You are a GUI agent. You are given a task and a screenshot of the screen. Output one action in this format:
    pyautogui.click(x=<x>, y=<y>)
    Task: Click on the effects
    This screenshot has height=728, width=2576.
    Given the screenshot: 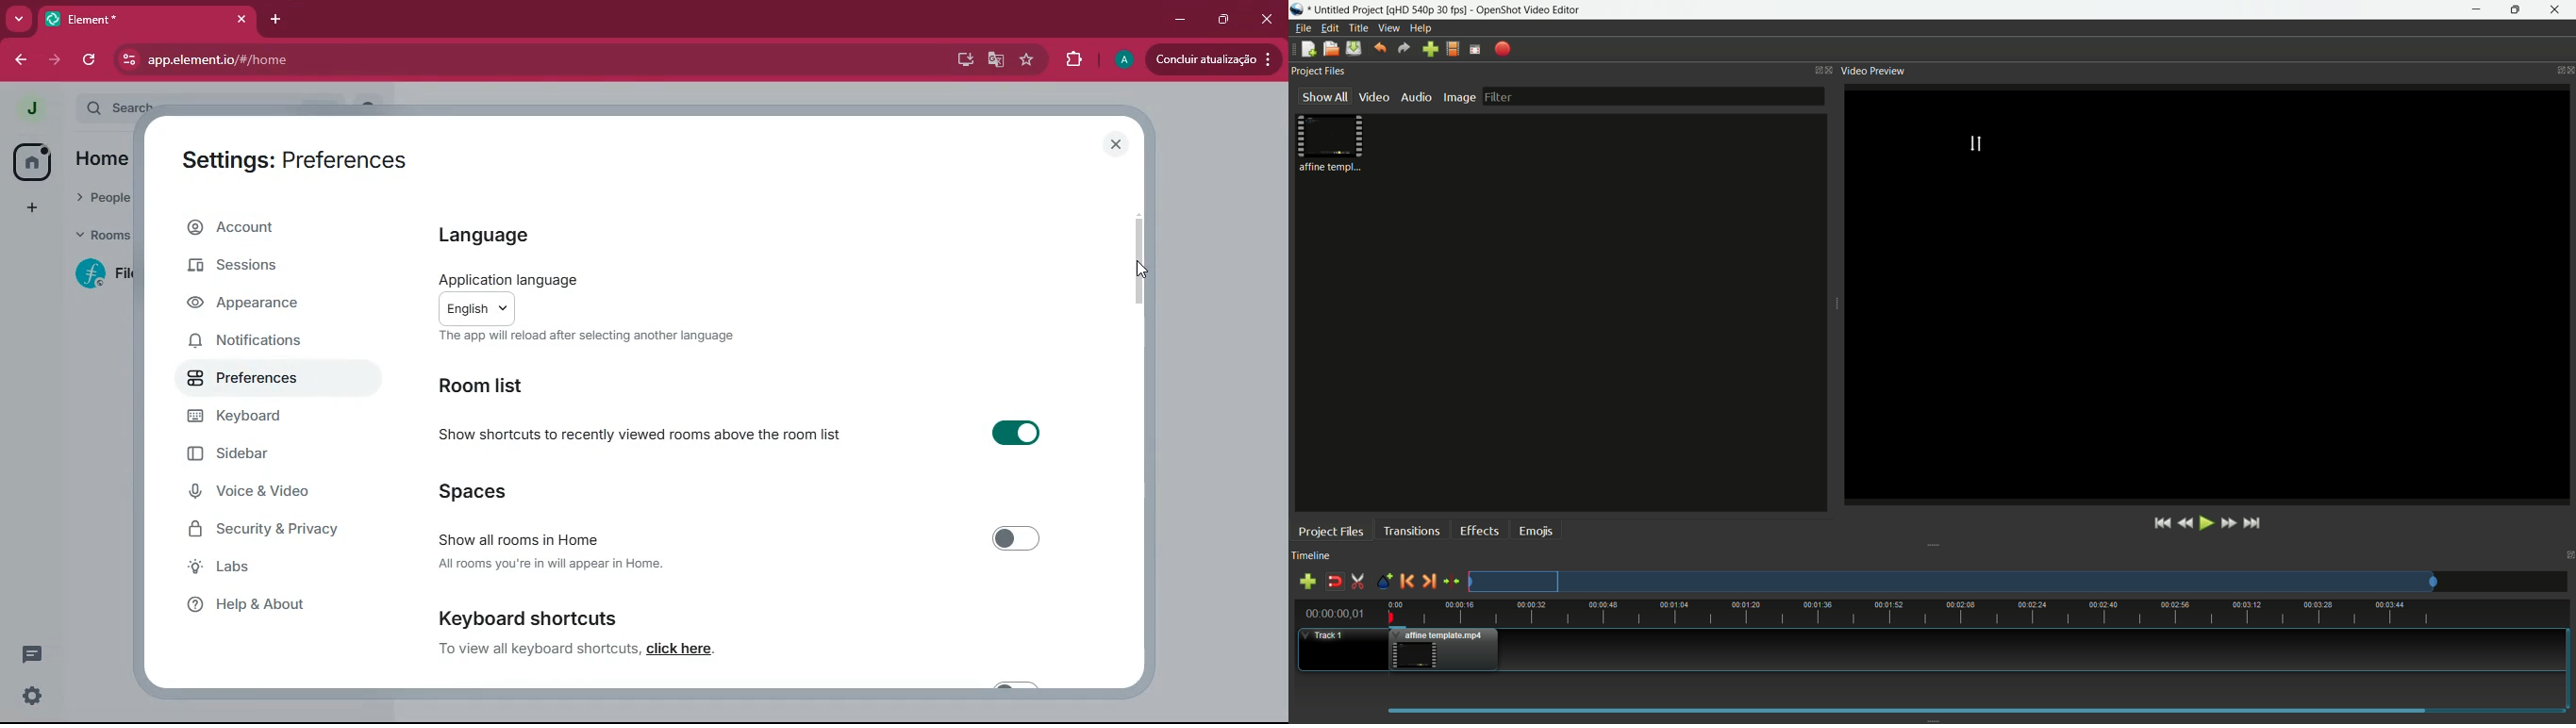 What is the action you would take?
    pyautogui.click(x=1479, y=530)
    